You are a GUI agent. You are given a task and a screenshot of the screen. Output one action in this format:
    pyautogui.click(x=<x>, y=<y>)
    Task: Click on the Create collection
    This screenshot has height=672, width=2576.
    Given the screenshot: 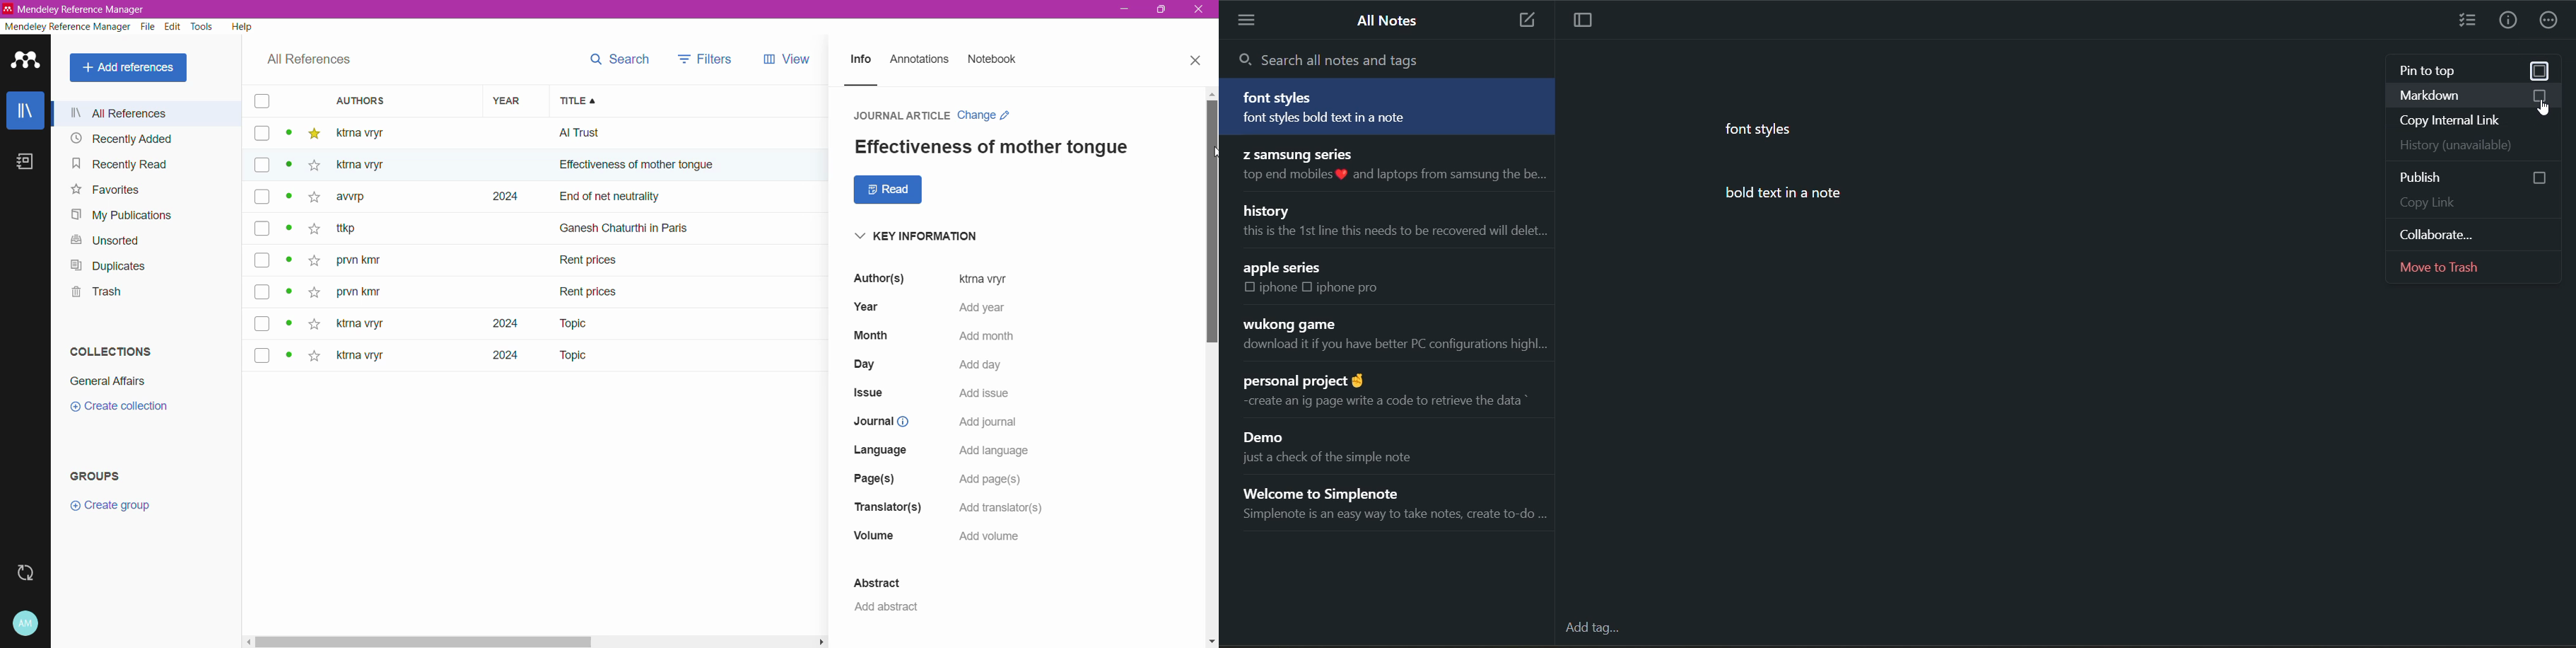 What is the action you would take?
    pyautogui.click(x=117, y=407)
    